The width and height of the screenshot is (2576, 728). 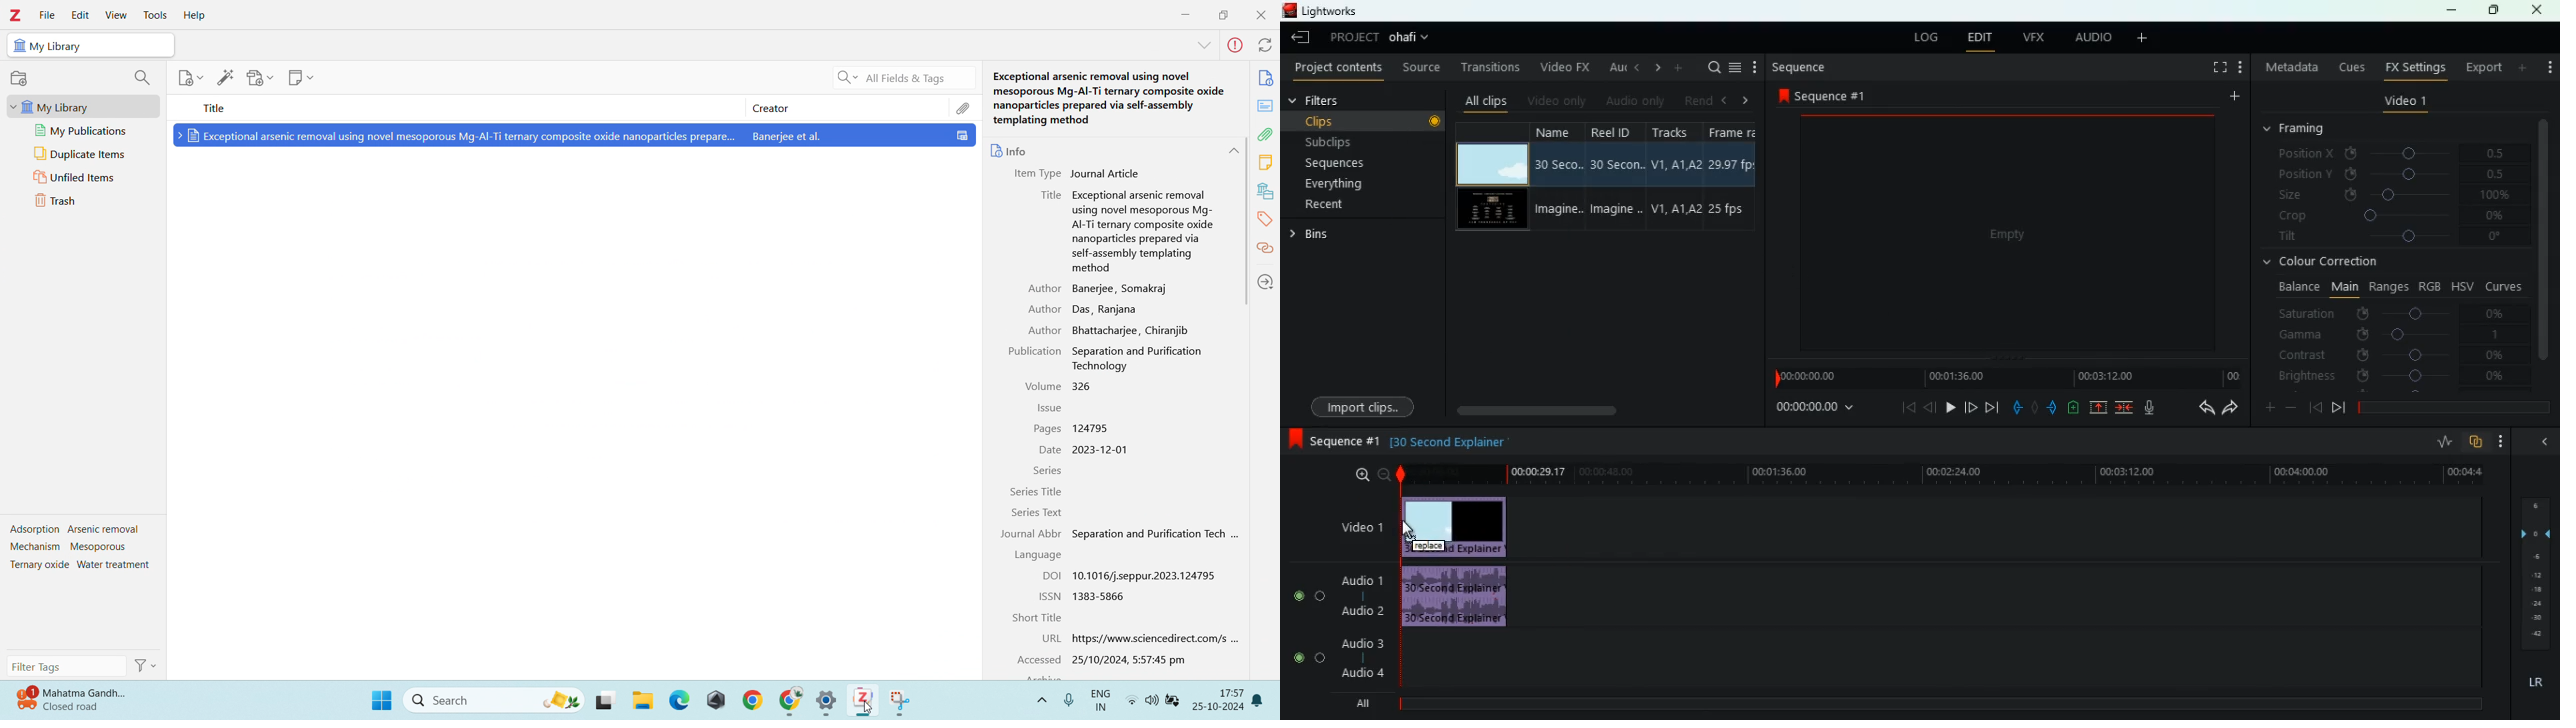 What do you see at coordinates (1353, 528) in the screenshot?
I see `video 1` at bounding box center [1353, 528].